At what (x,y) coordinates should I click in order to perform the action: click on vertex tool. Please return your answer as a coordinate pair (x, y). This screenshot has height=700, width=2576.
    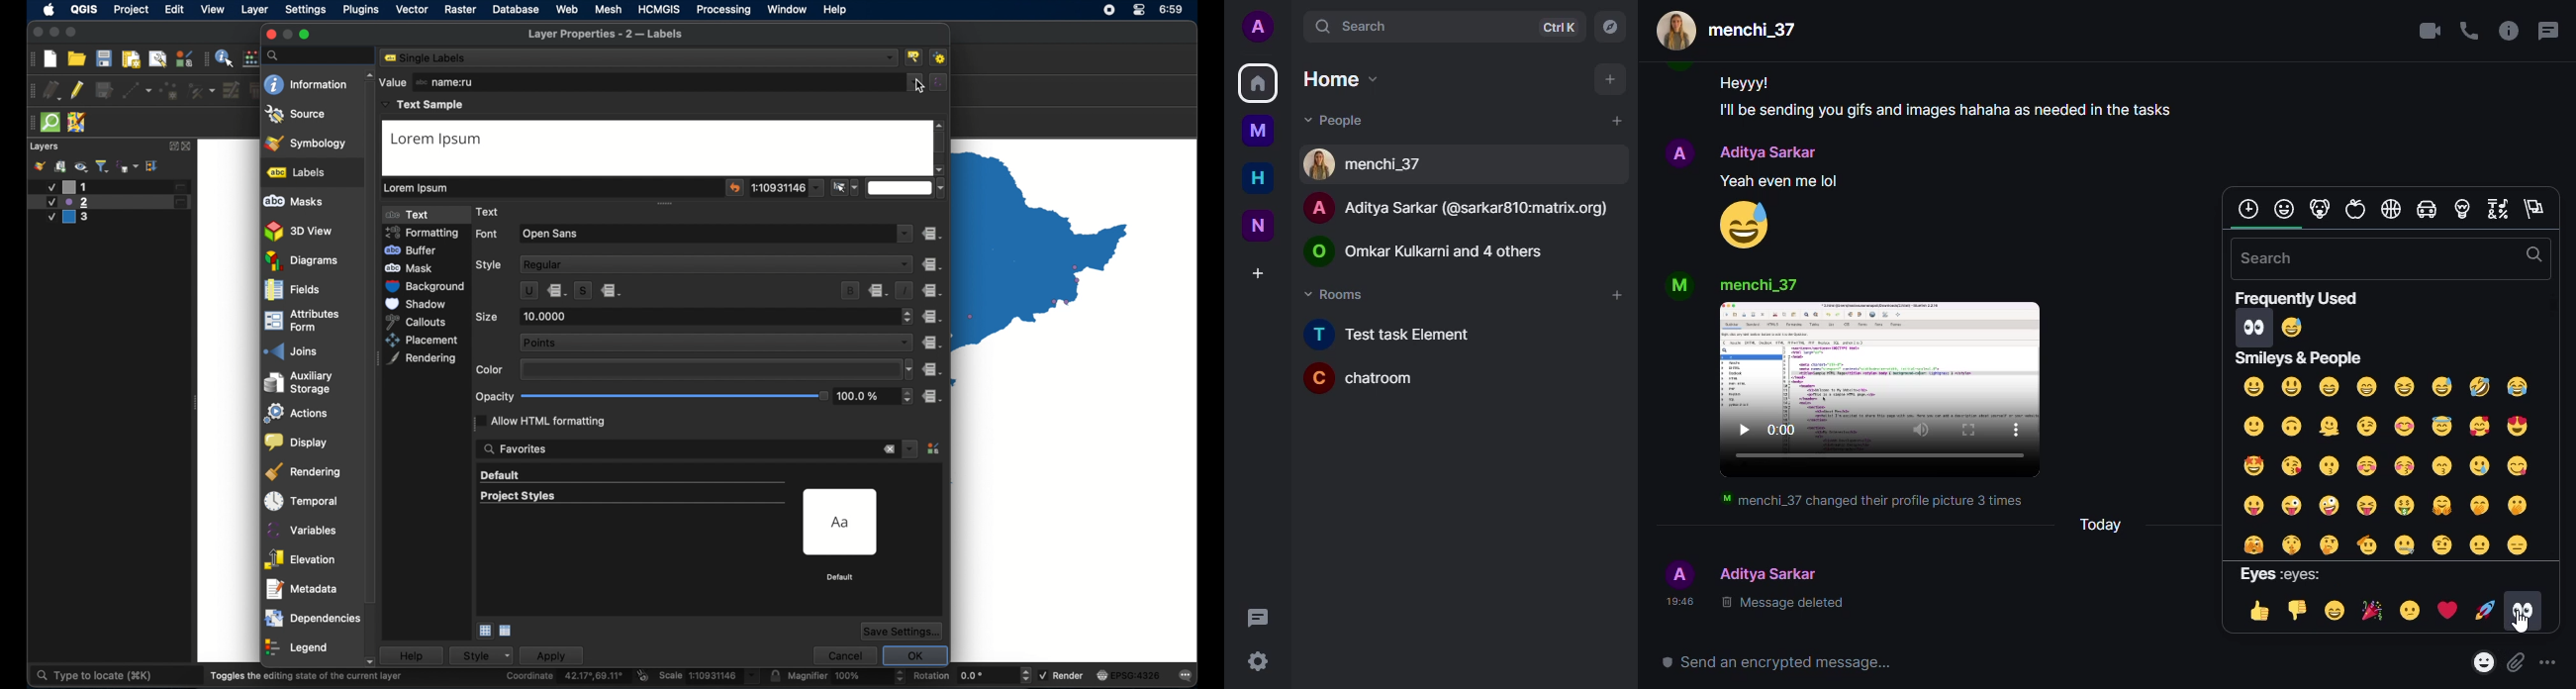
    Looking at the image, I should click on (202, 91).